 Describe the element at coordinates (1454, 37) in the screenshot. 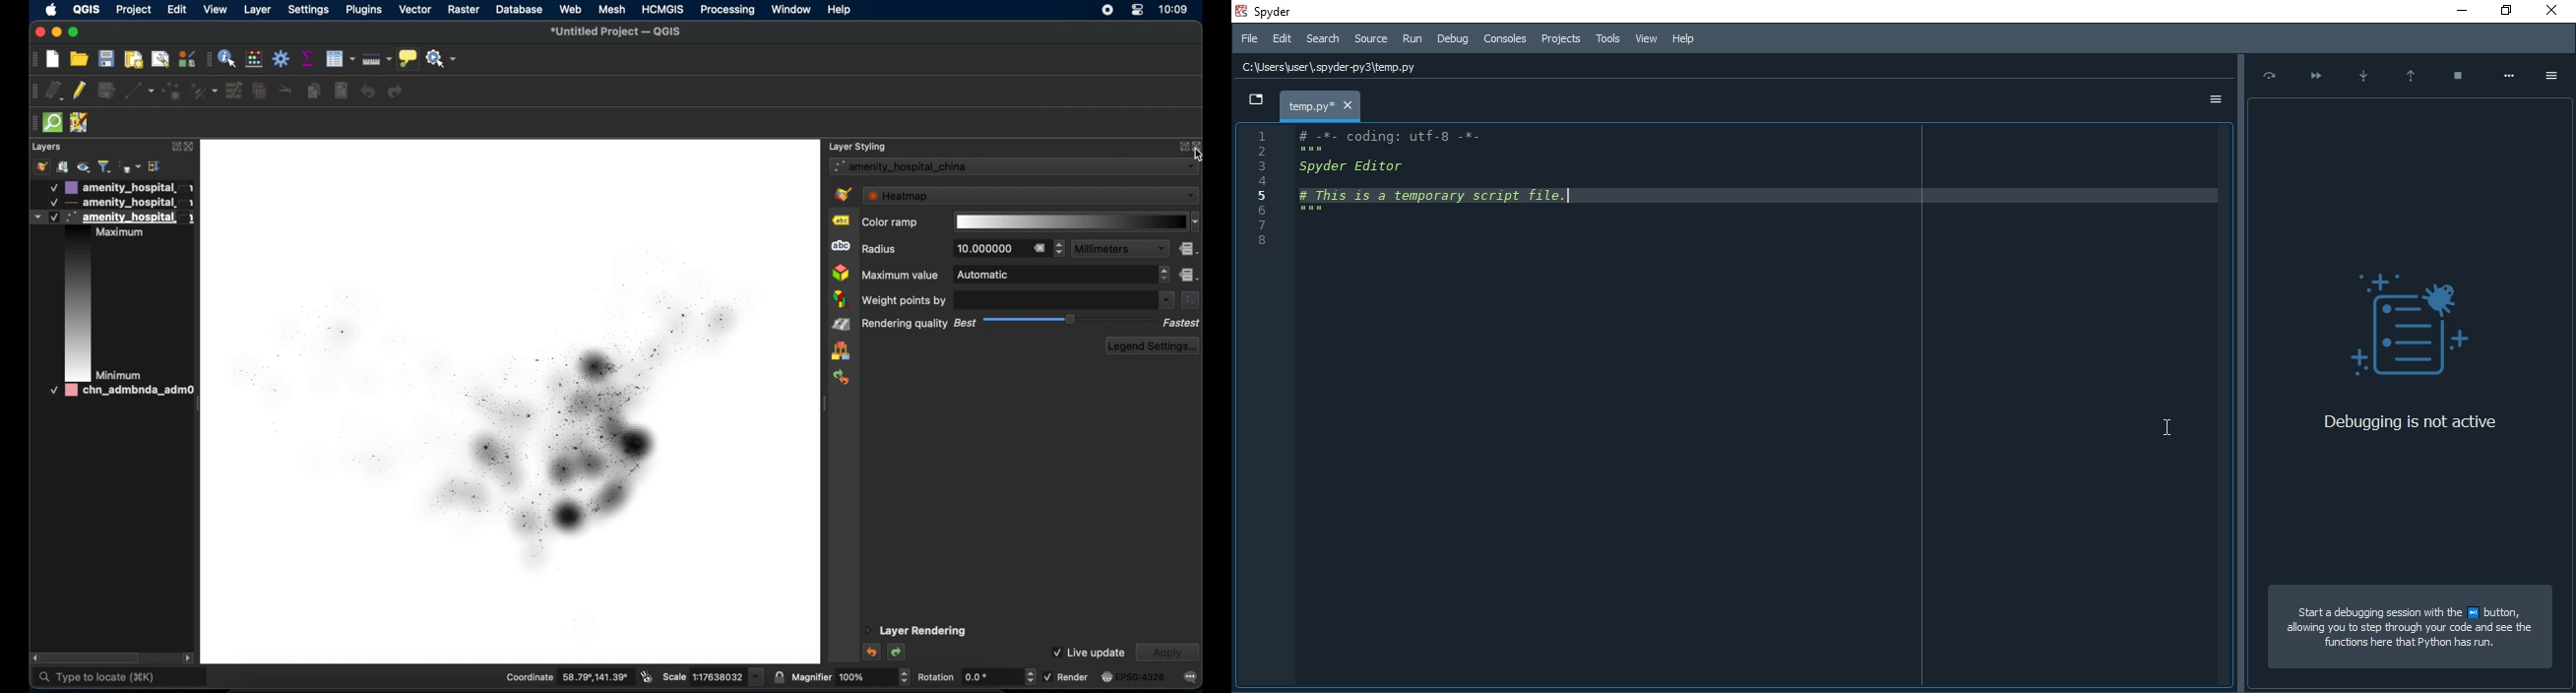

I see `Debug` at that location.